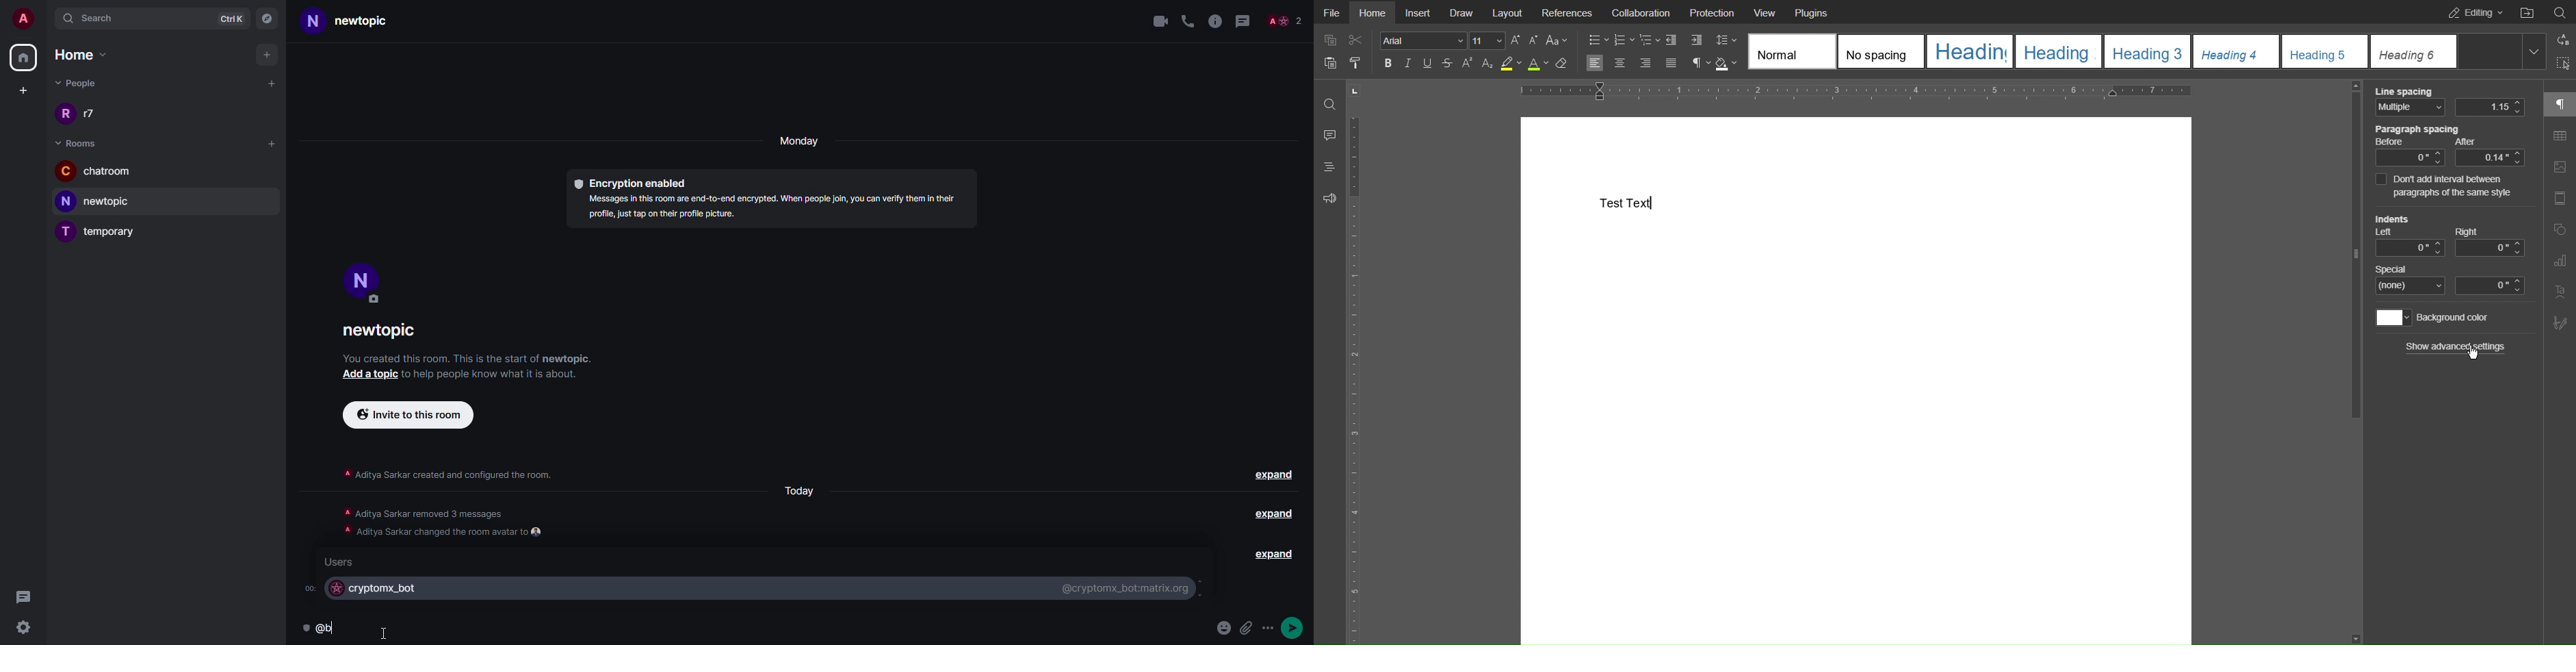 The height and width of the screenshot is (672, 2576). I want to click on Don't add interval between paragraphs of the same style, so click(2450, 186).